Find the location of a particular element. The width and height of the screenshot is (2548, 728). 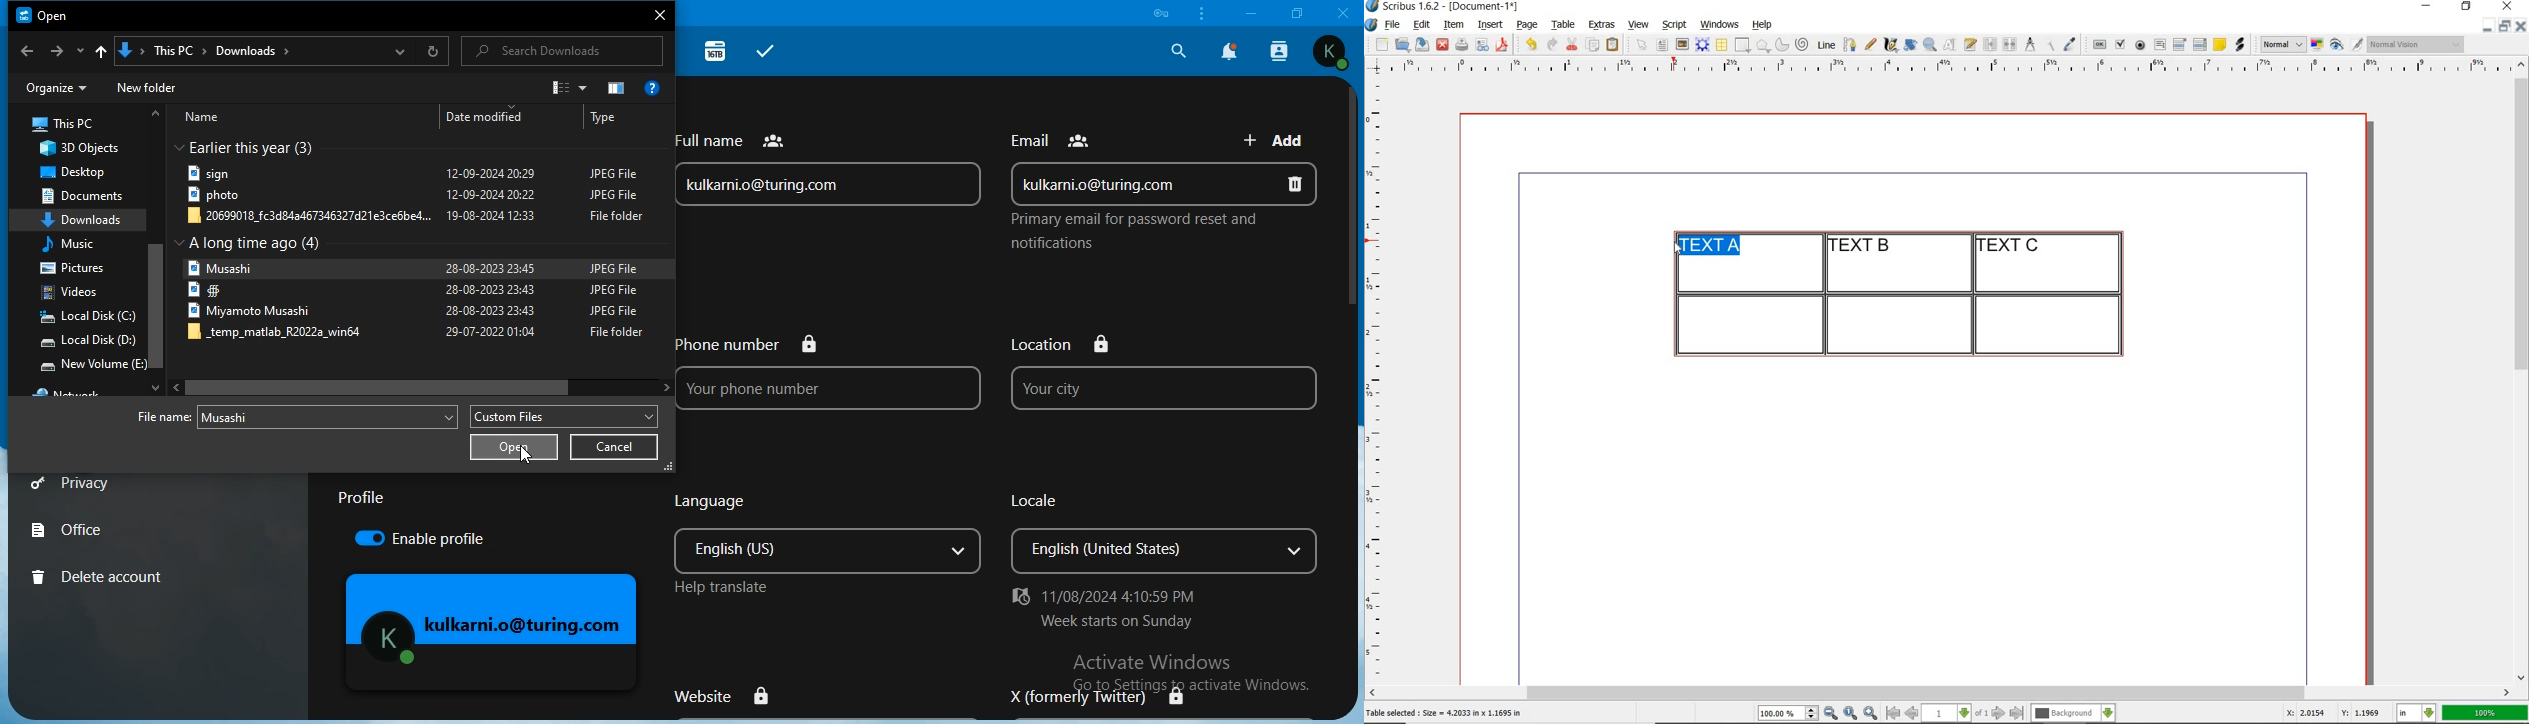

go to last page is located at coordinates (2017, 714).